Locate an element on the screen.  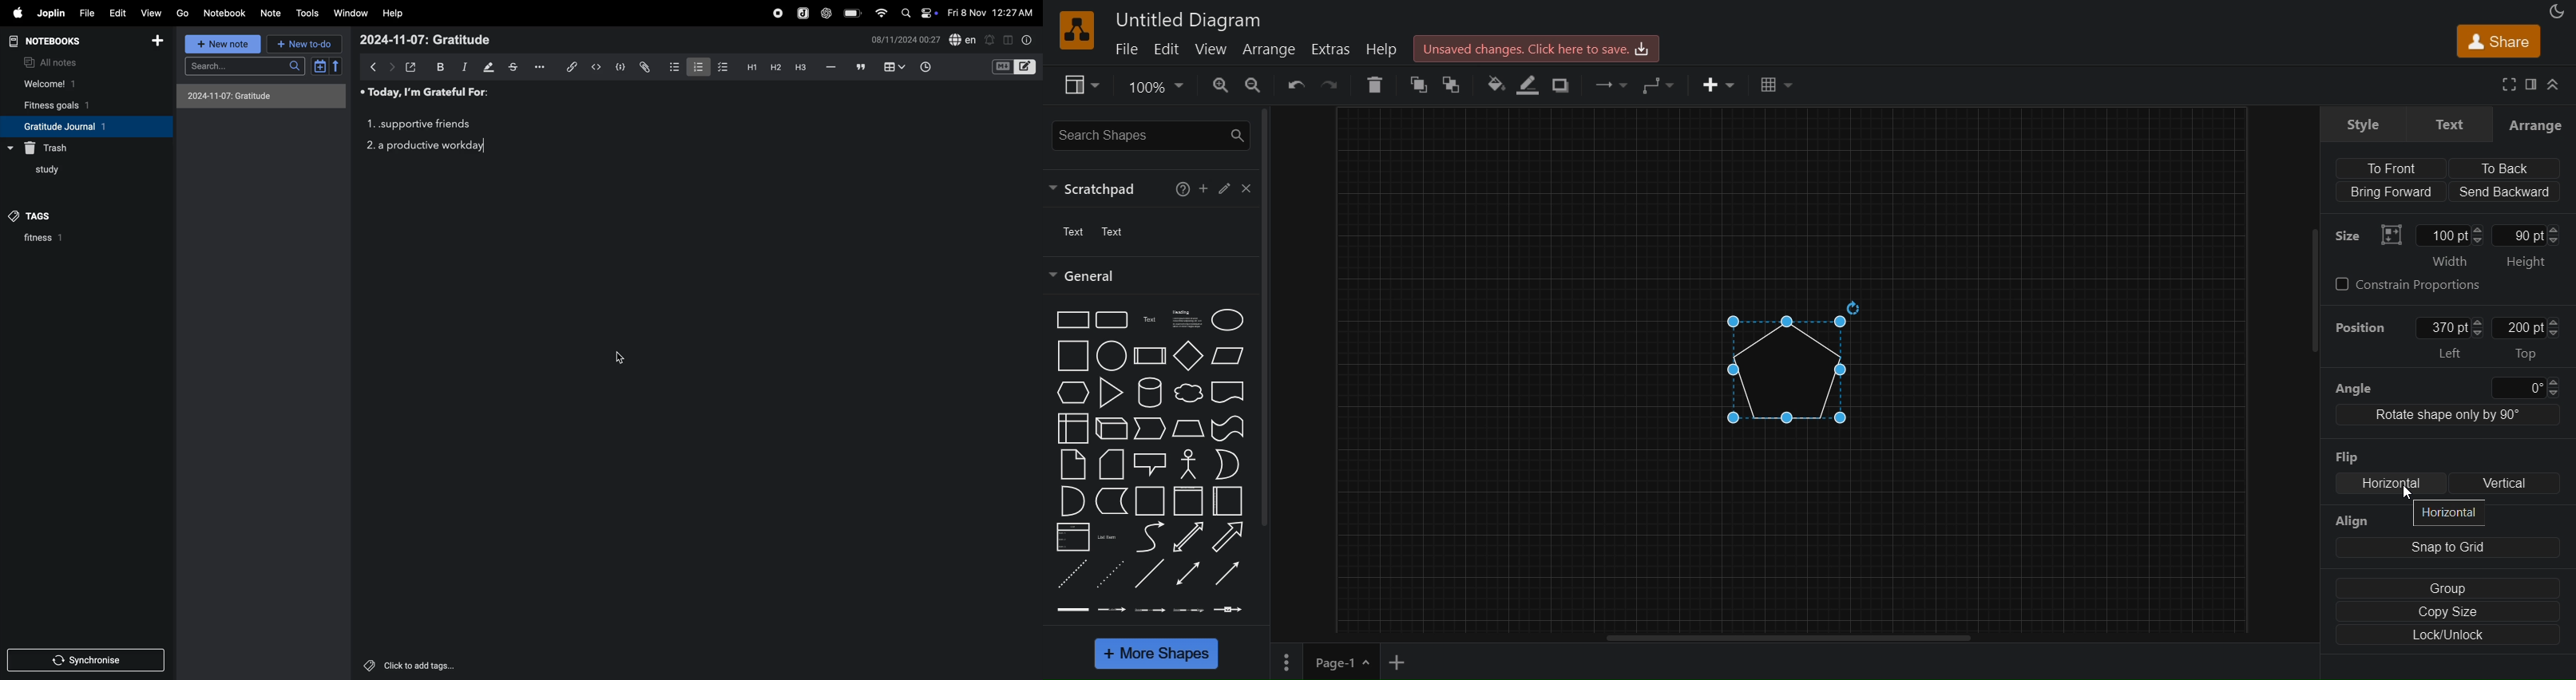
help is located at coordinates (1381, 49).